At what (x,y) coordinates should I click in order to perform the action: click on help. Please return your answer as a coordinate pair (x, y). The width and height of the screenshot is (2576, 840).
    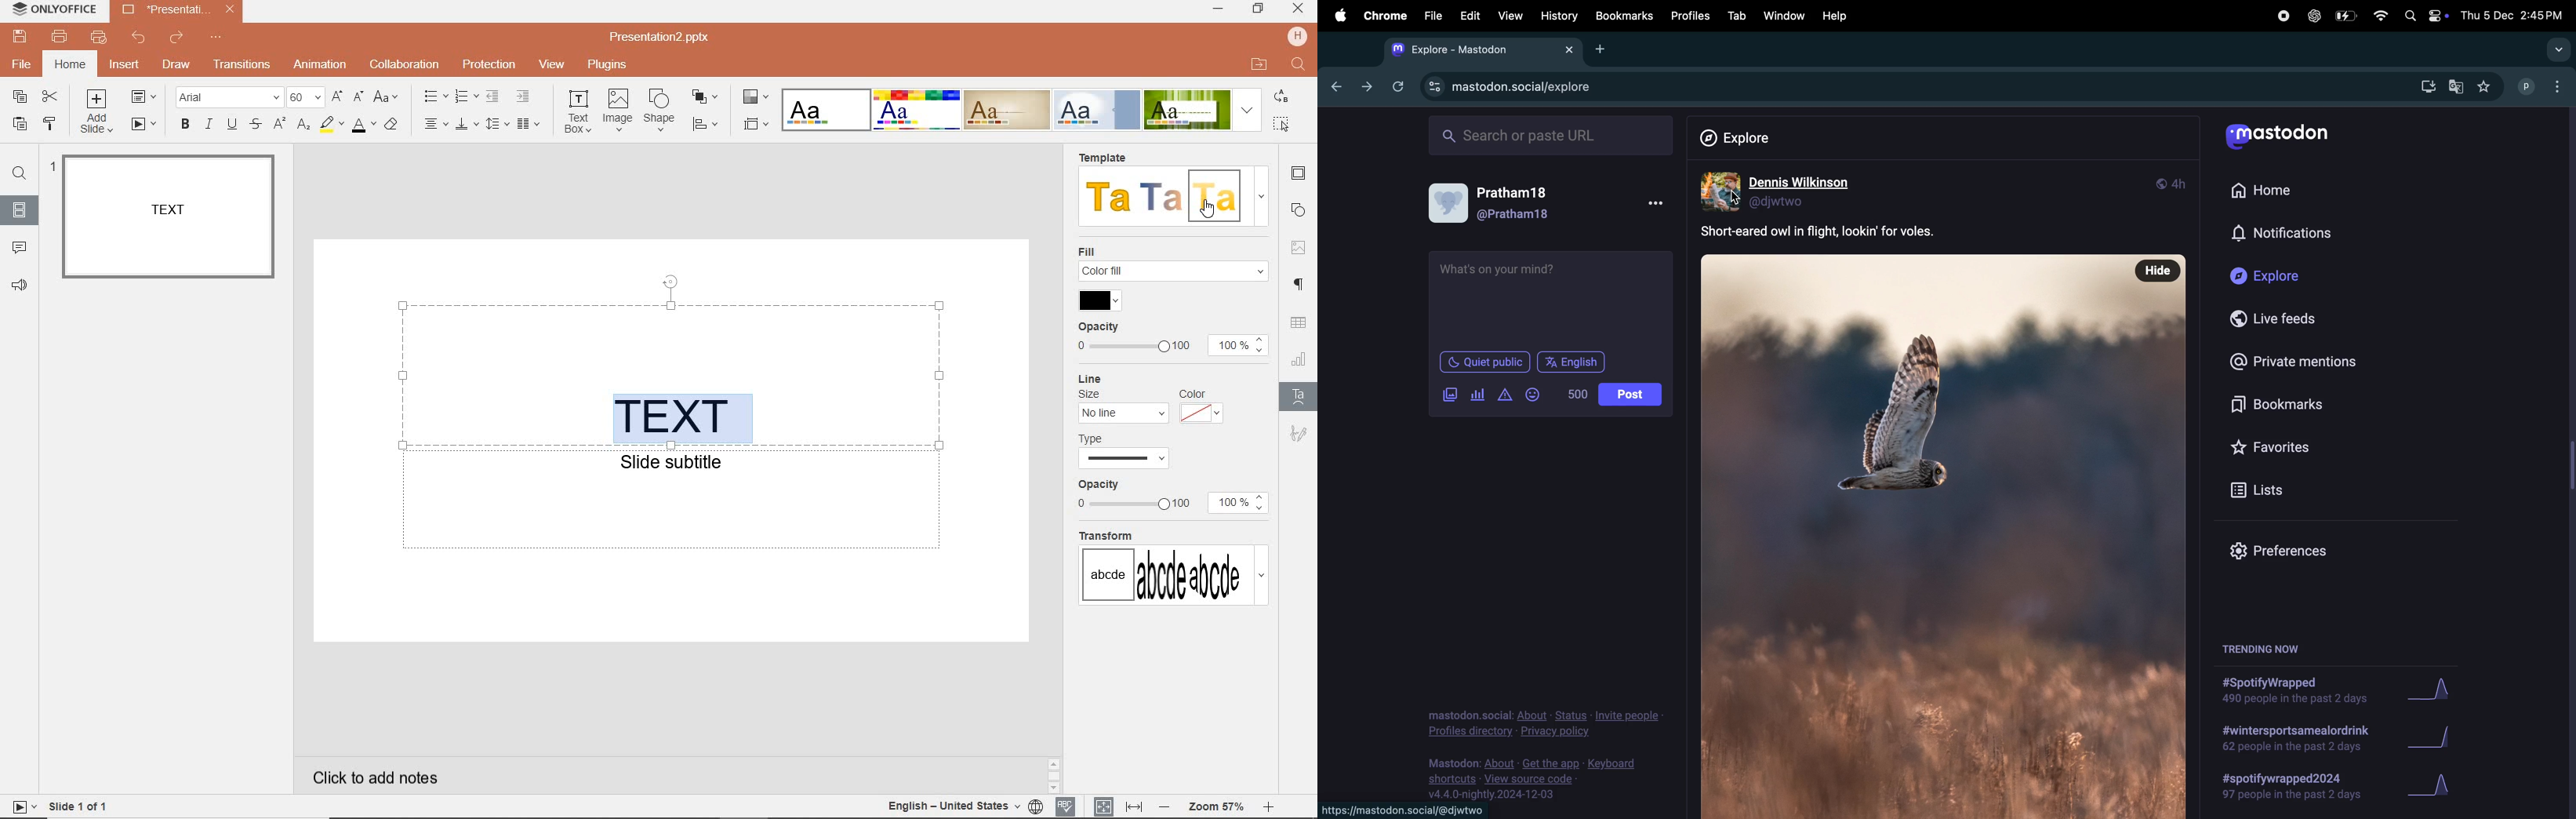
    Looking at the image, I should click on (1836, 15).